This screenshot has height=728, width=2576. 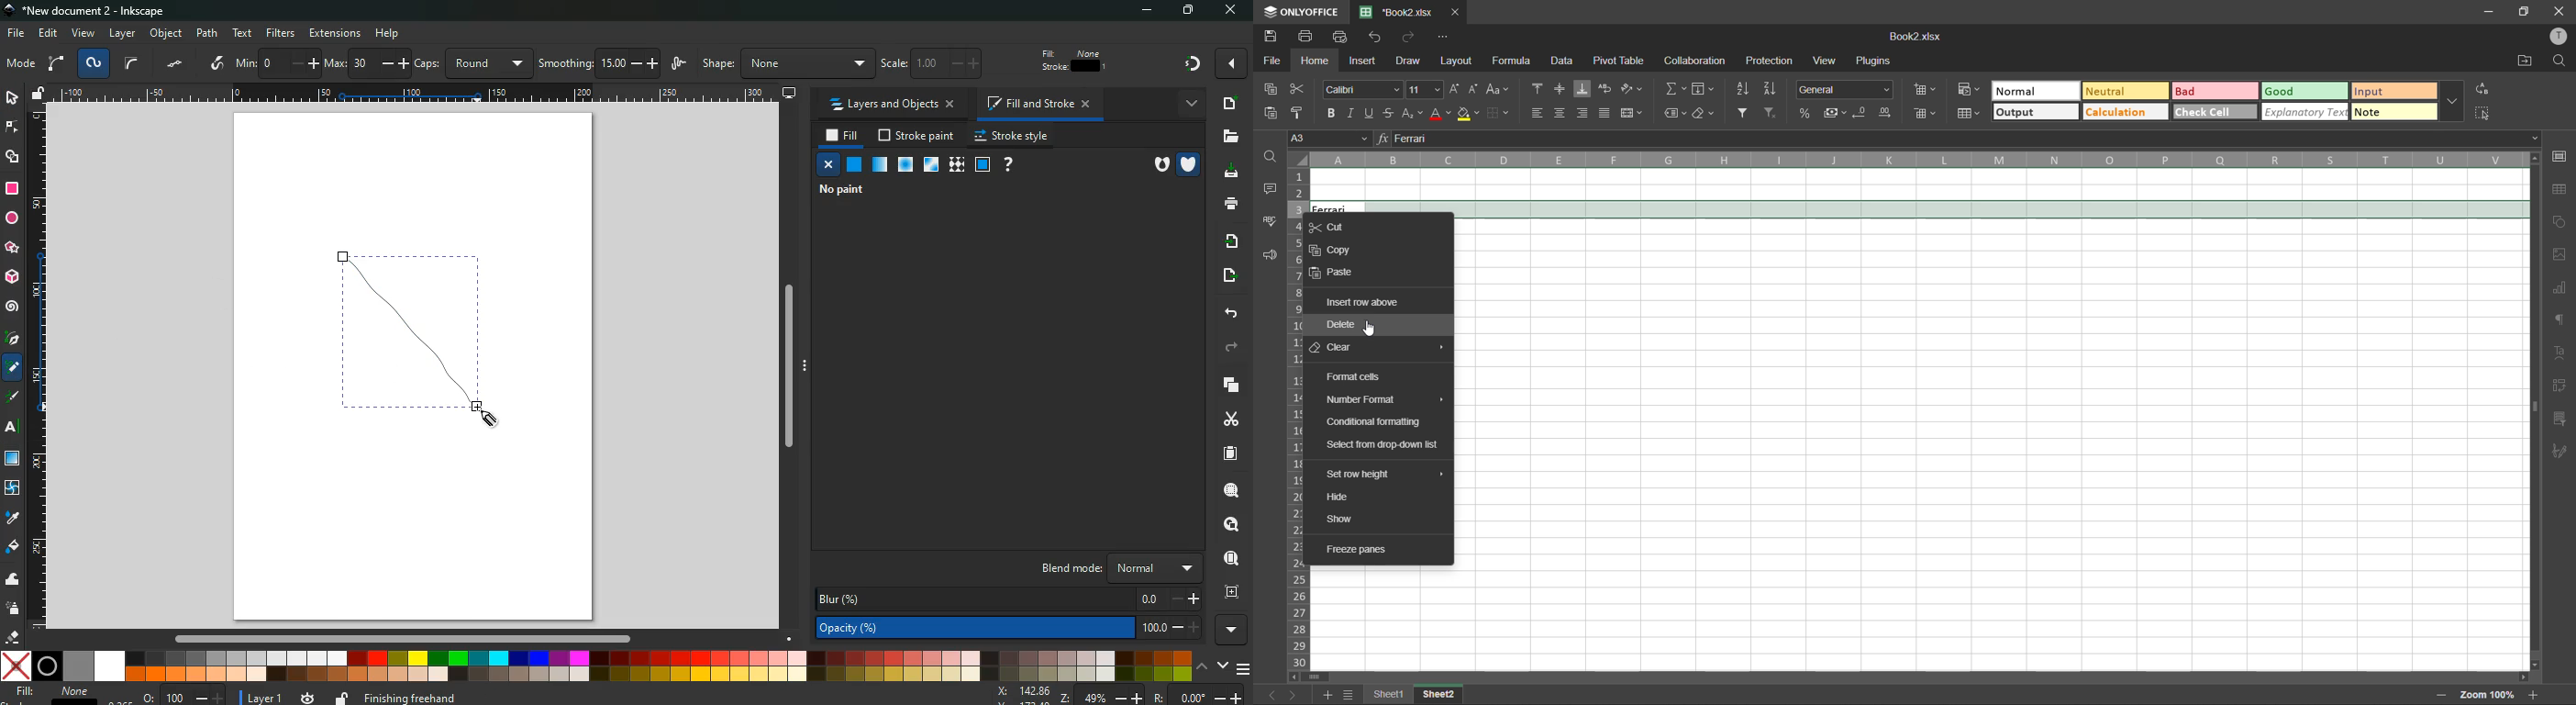 I want to click on output, so click(x=2034, y=113).